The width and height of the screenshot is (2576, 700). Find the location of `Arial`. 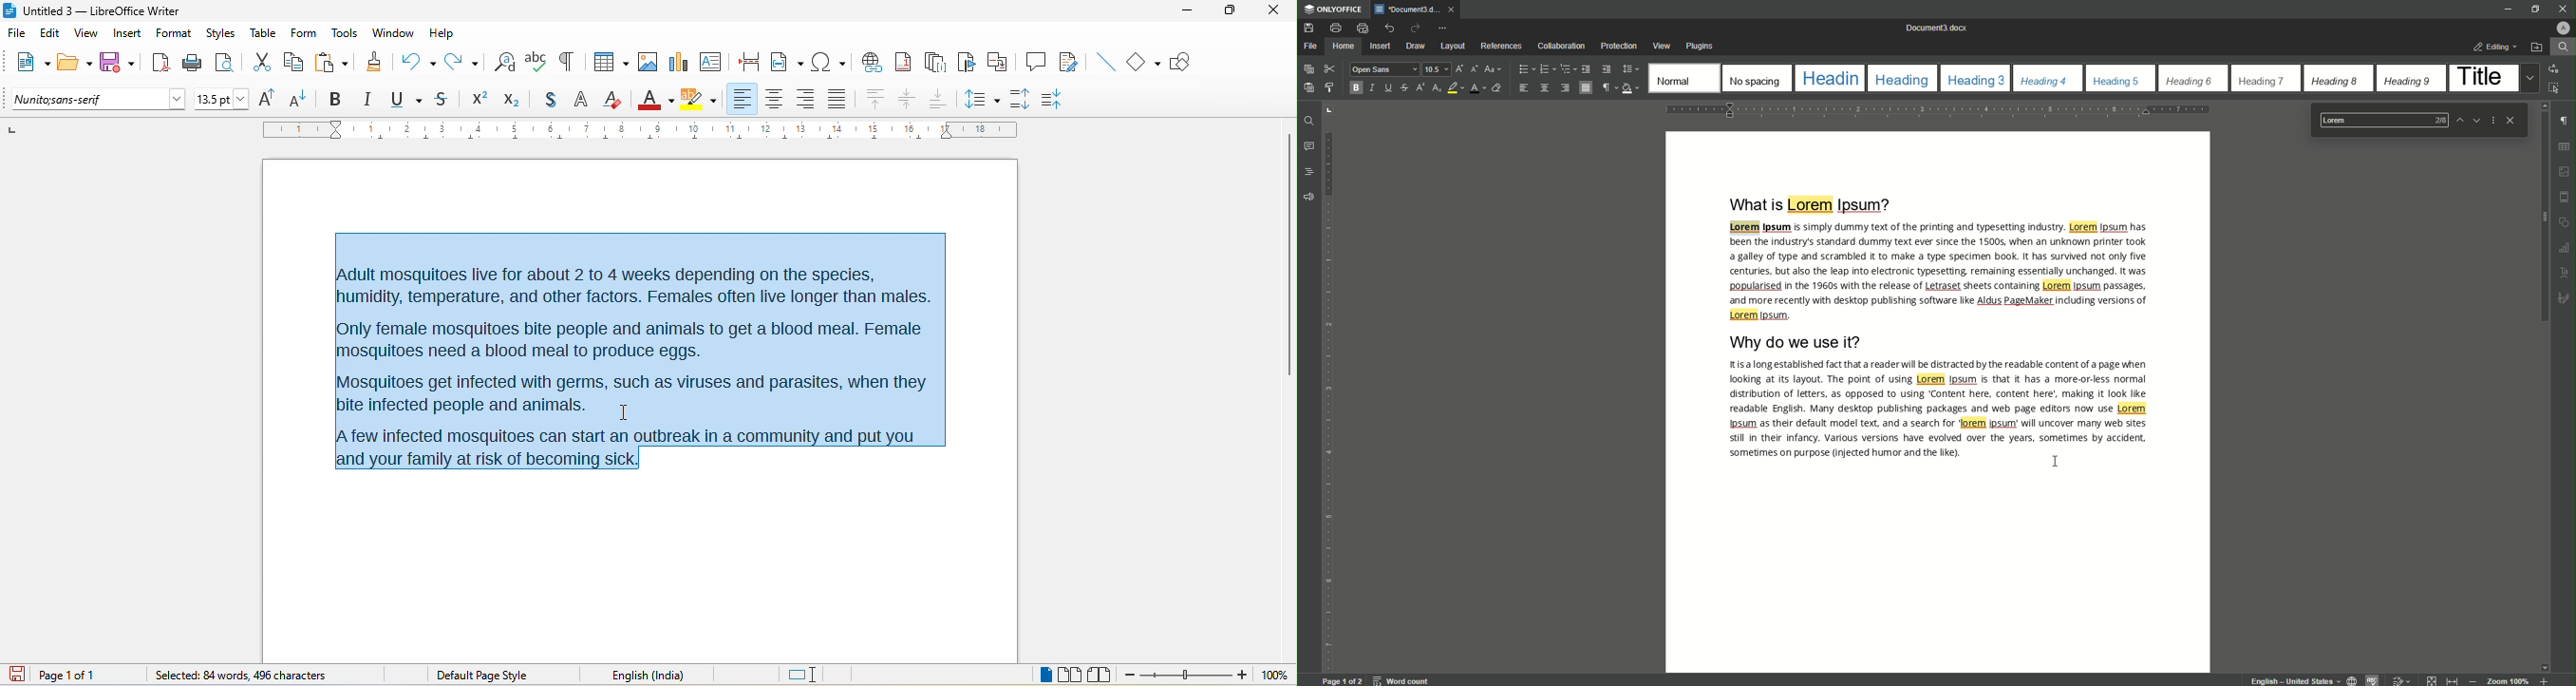

Arial is located at coordinates (1384, 69).